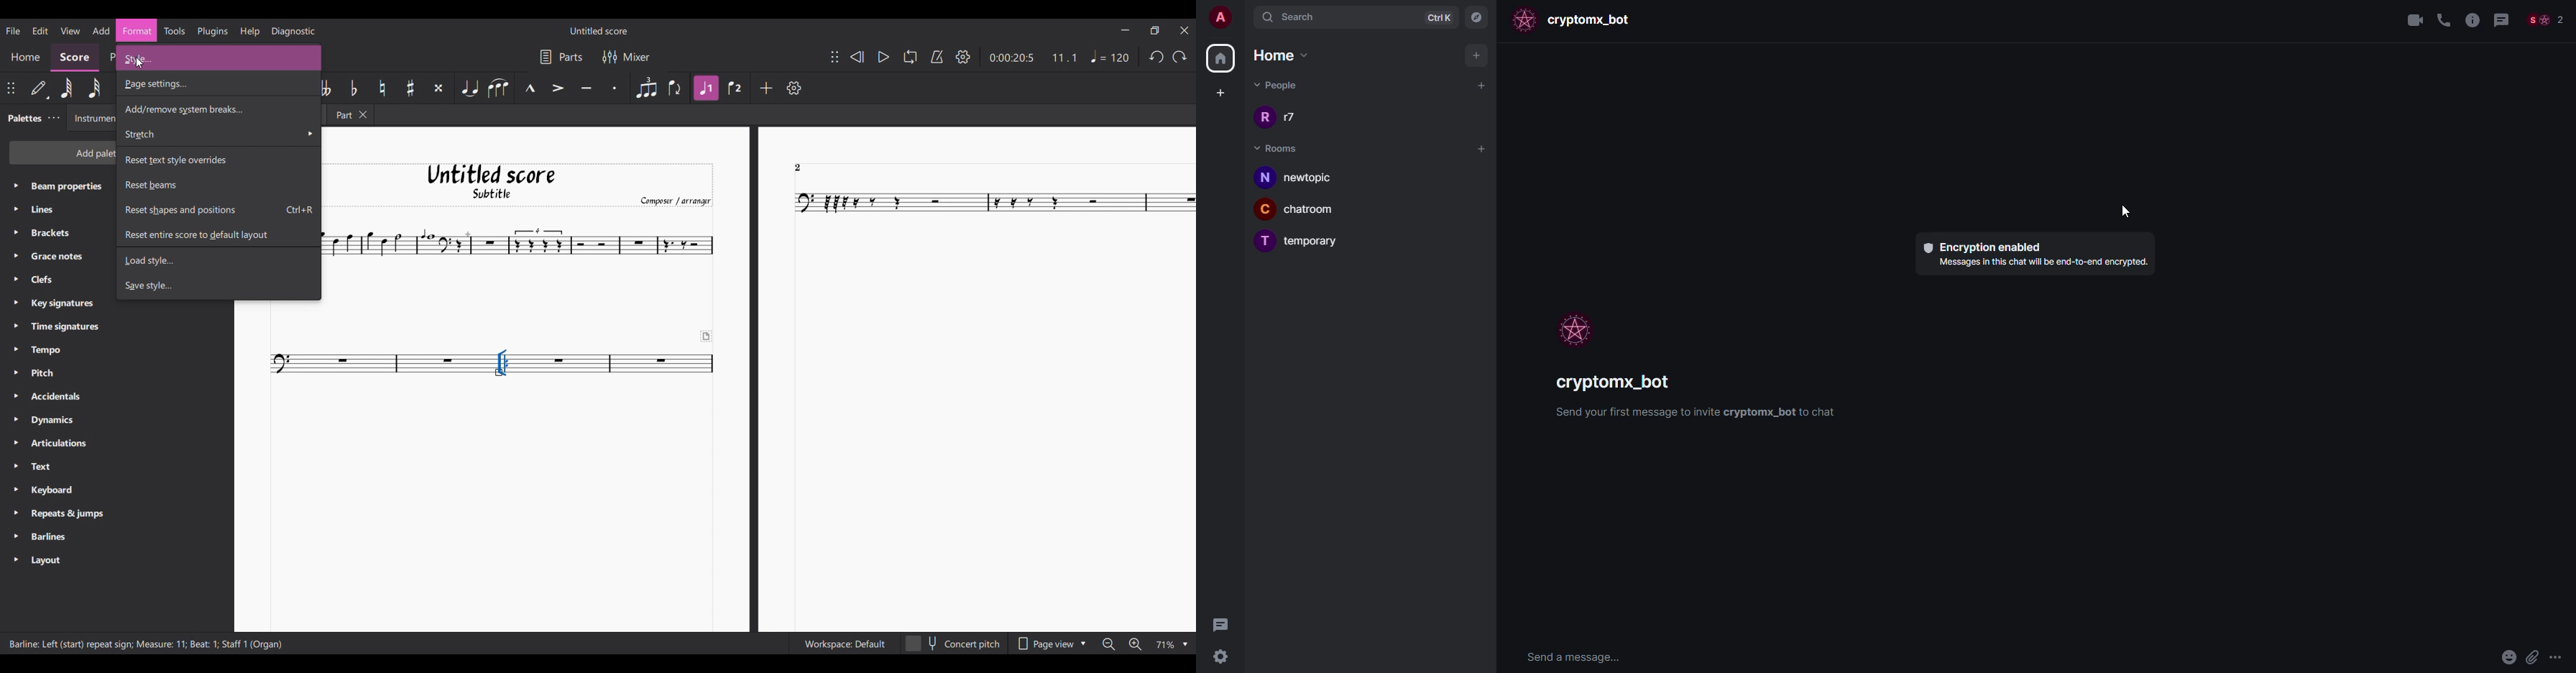  I want to click on profile, so click(1573, 330).